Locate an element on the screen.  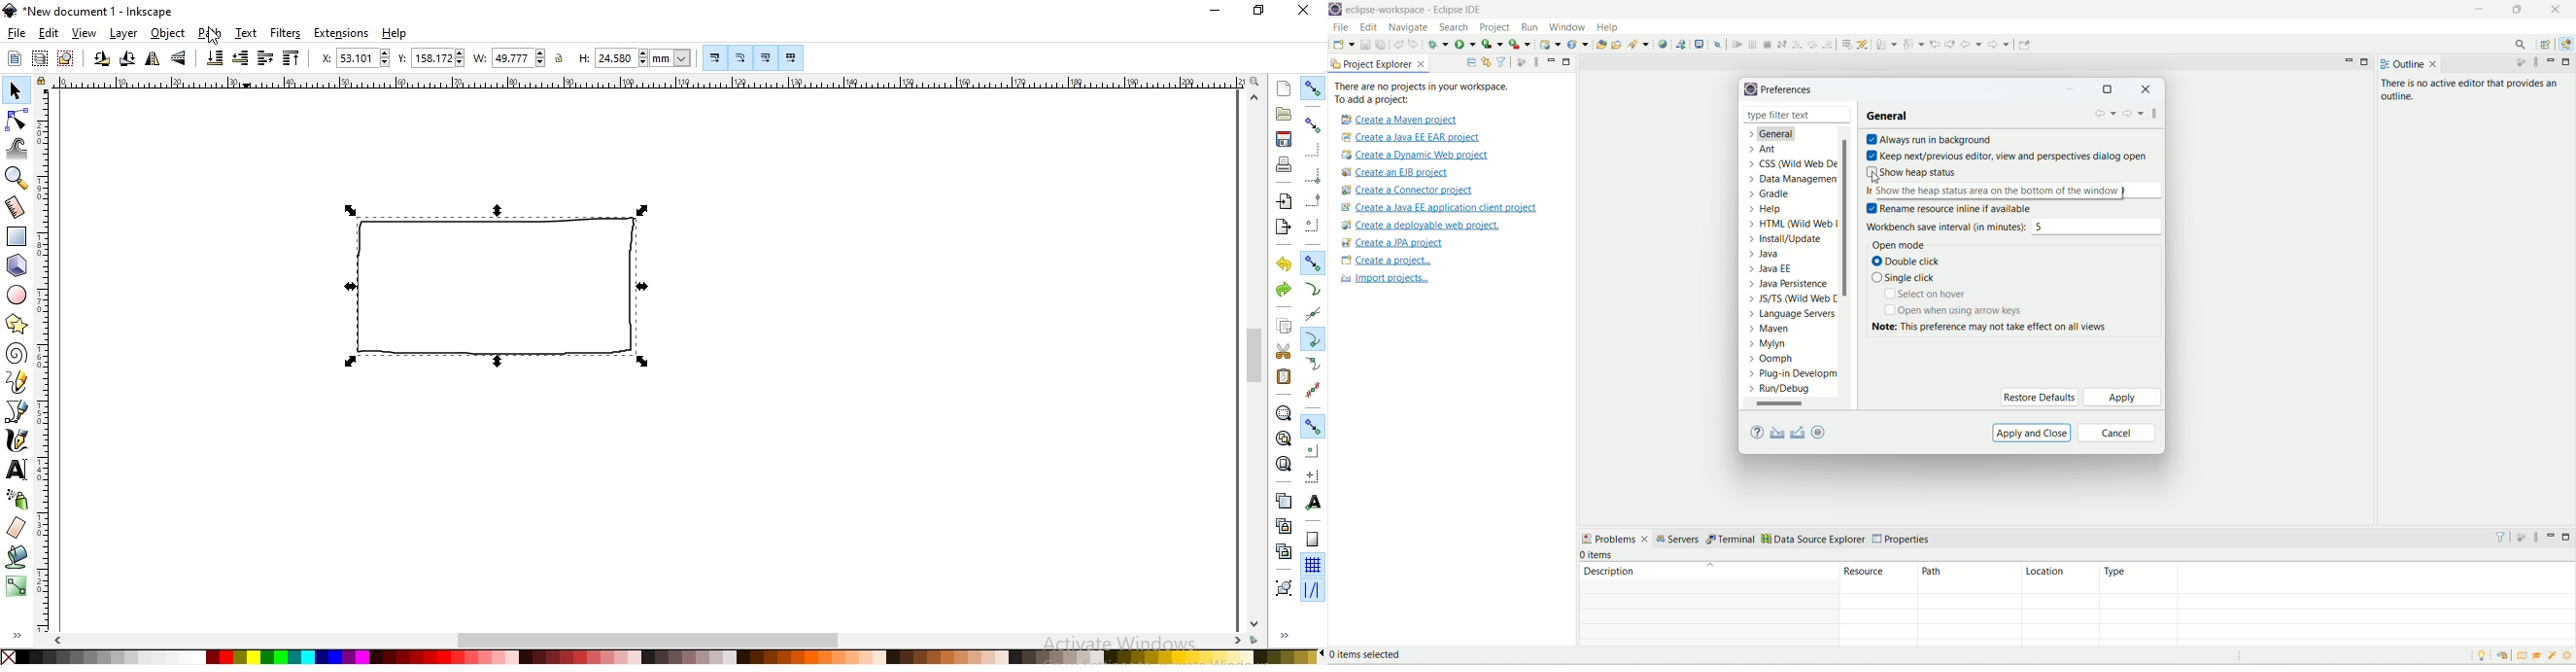
redo is located at coordinates (1283, 289).